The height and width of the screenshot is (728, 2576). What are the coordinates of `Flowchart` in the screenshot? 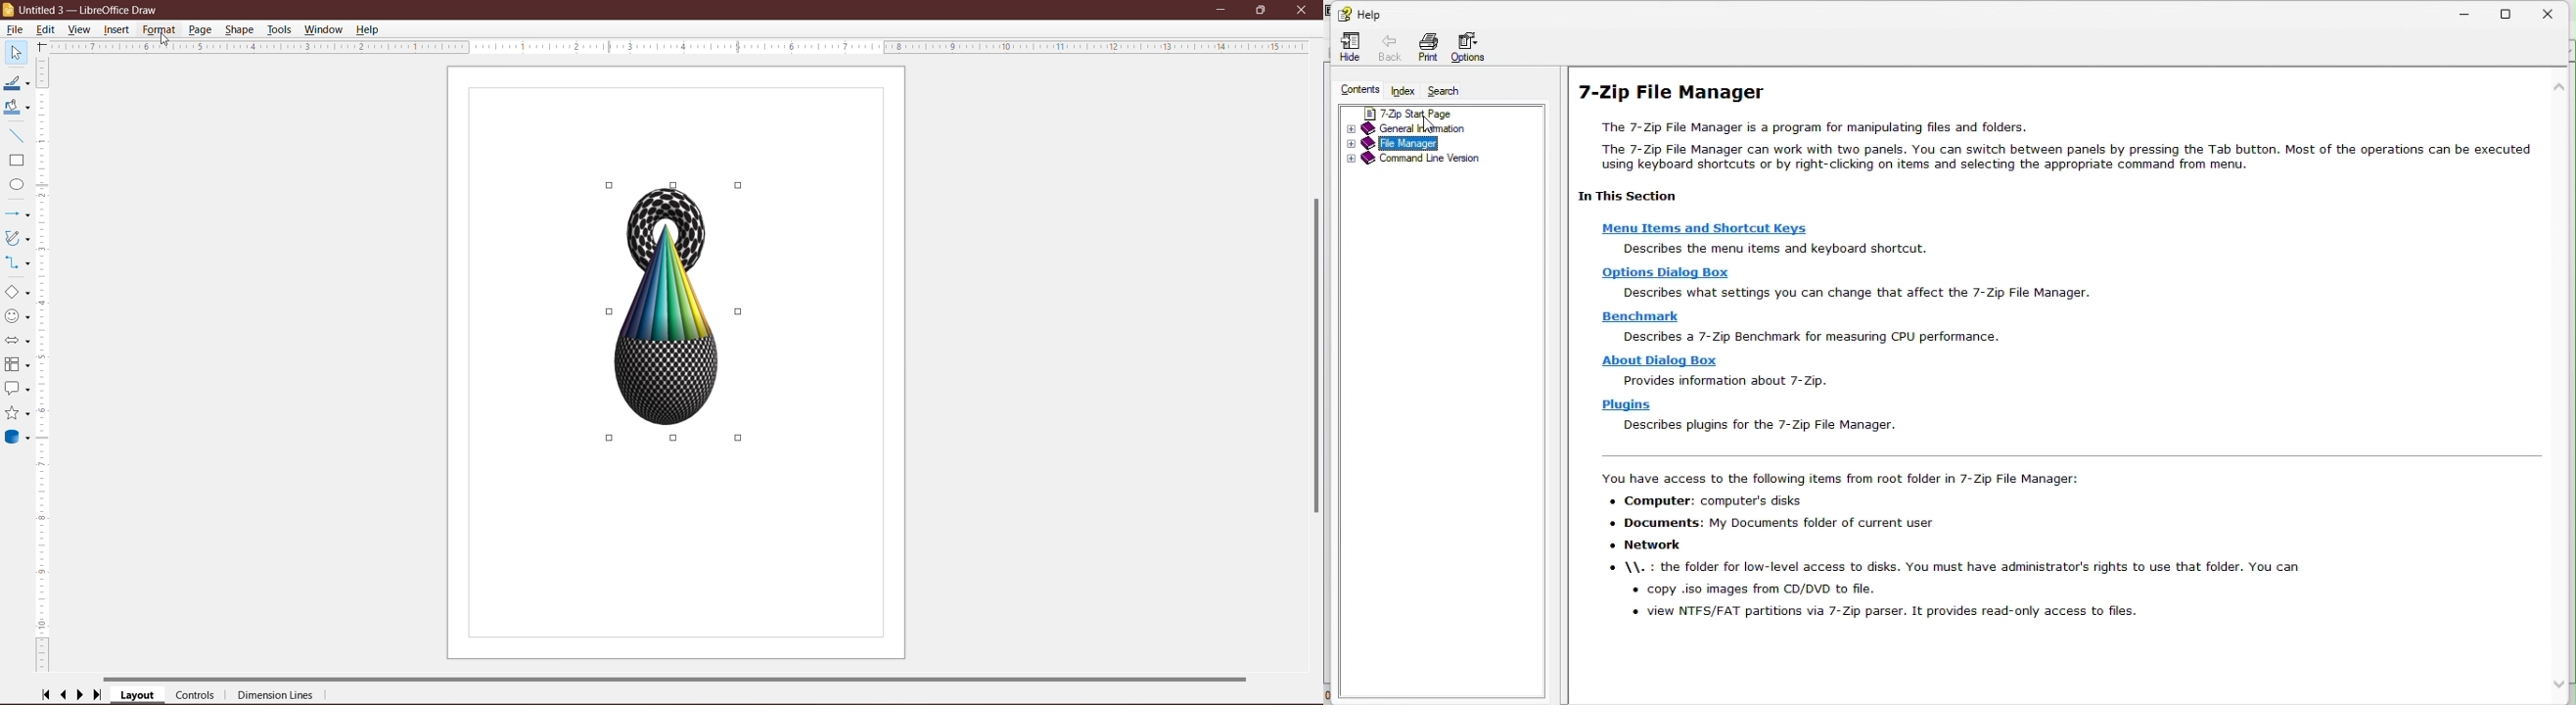 It's located at (17, 365).